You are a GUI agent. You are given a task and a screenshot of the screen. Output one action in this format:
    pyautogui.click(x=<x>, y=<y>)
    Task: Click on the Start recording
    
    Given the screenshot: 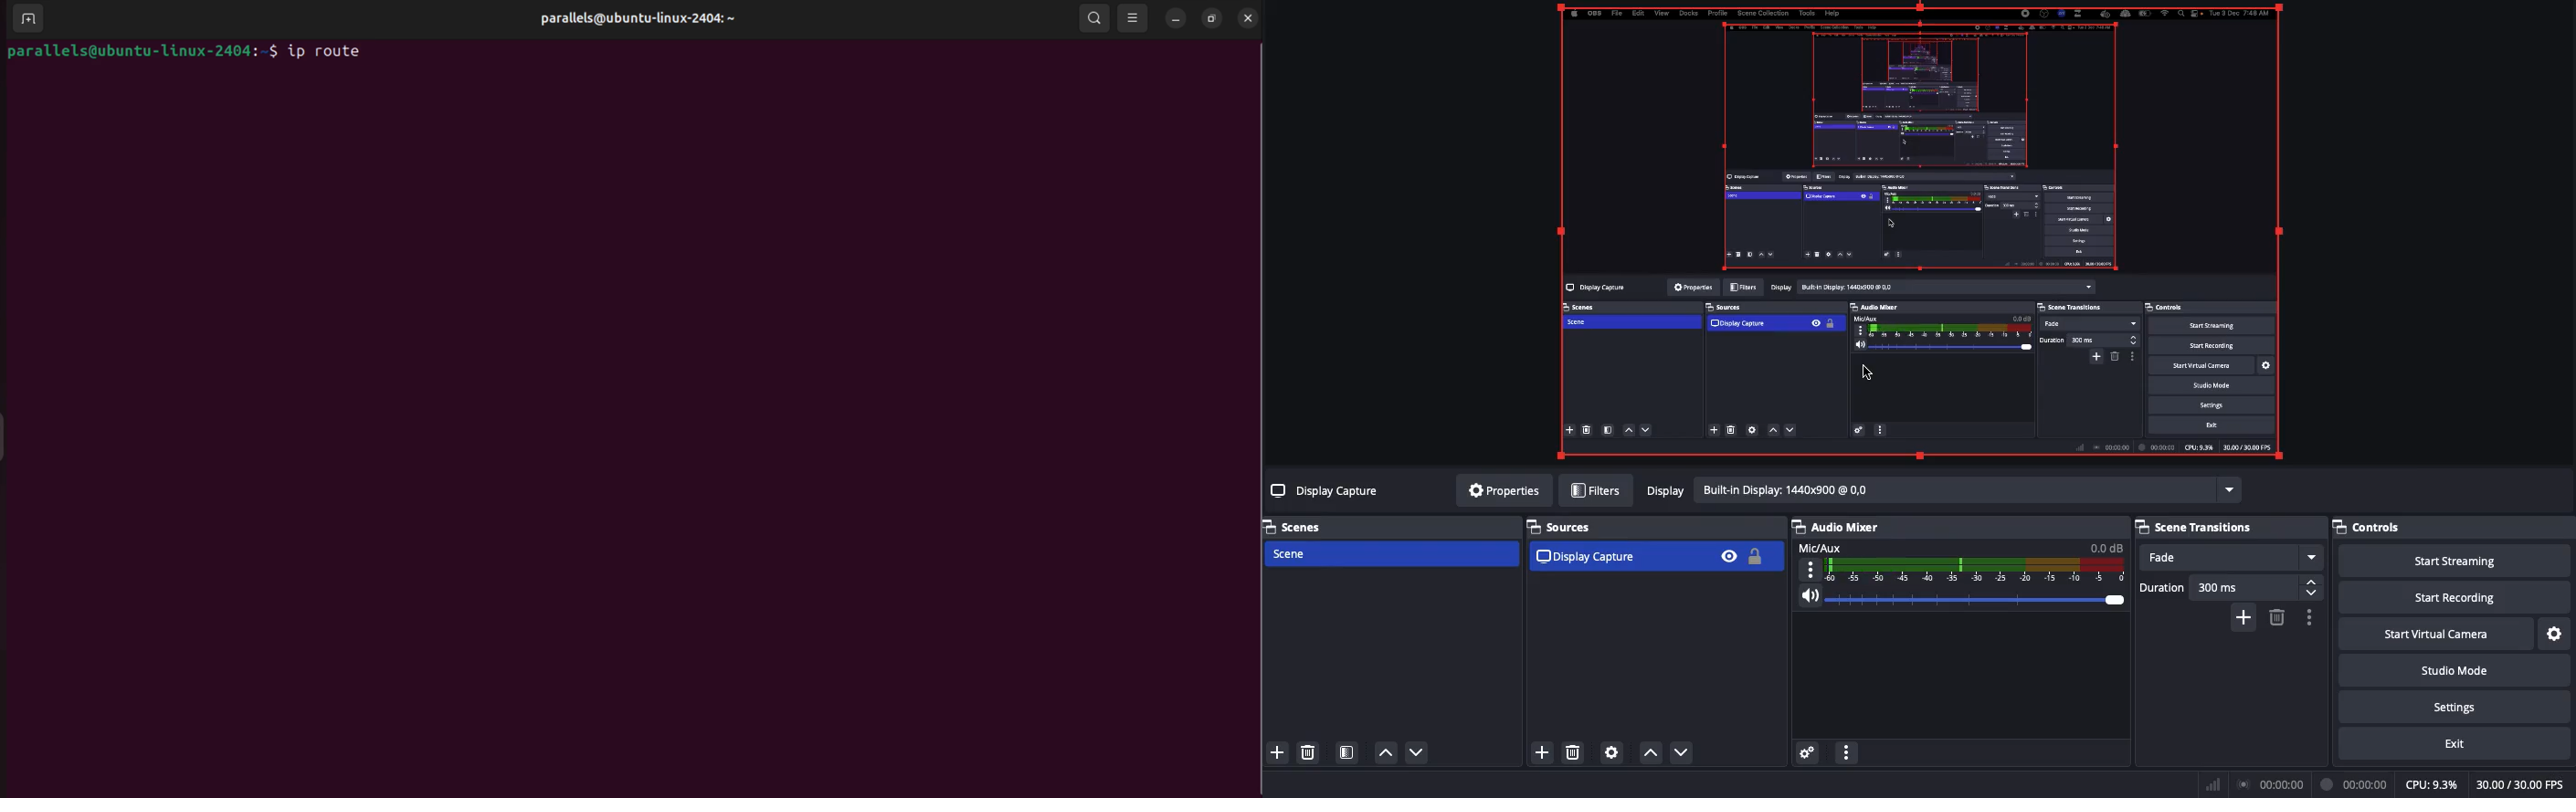 What is the action you would take?
    pyautogui.click(x=2451, y=597)
    